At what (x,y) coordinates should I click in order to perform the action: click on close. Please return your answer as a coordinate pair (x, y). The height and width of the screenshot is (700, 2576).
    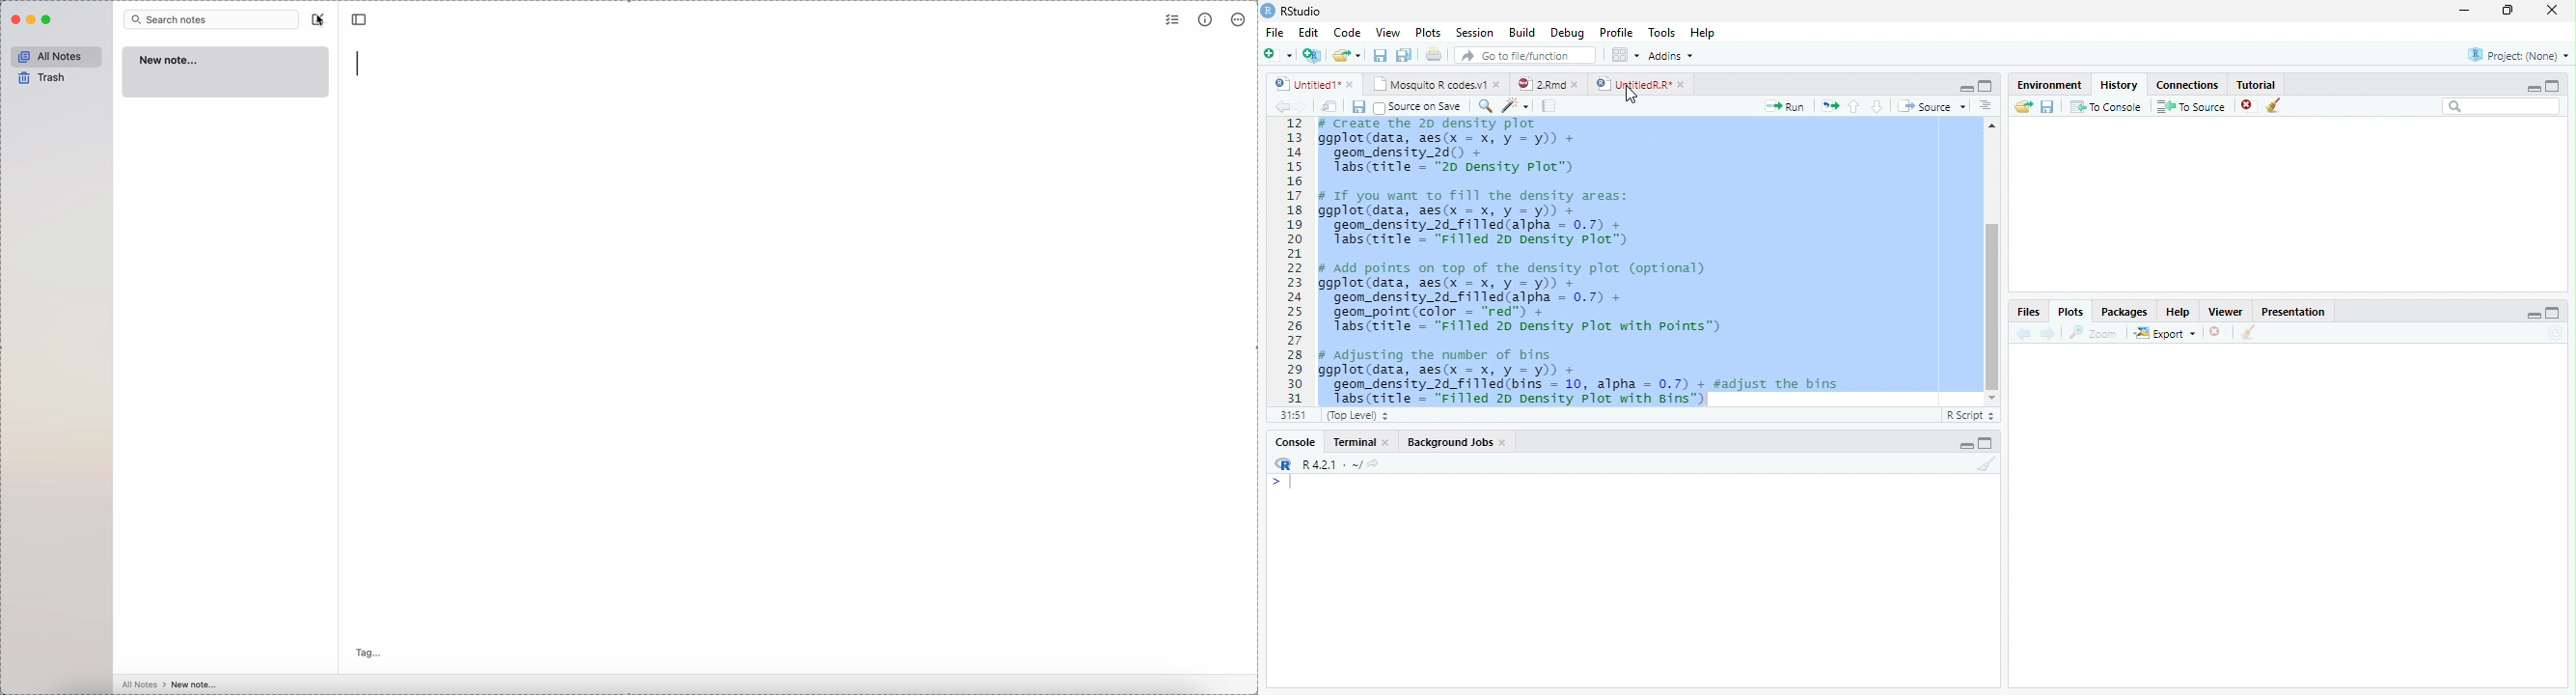
    Looking at the image, I should click on (1389, 442).